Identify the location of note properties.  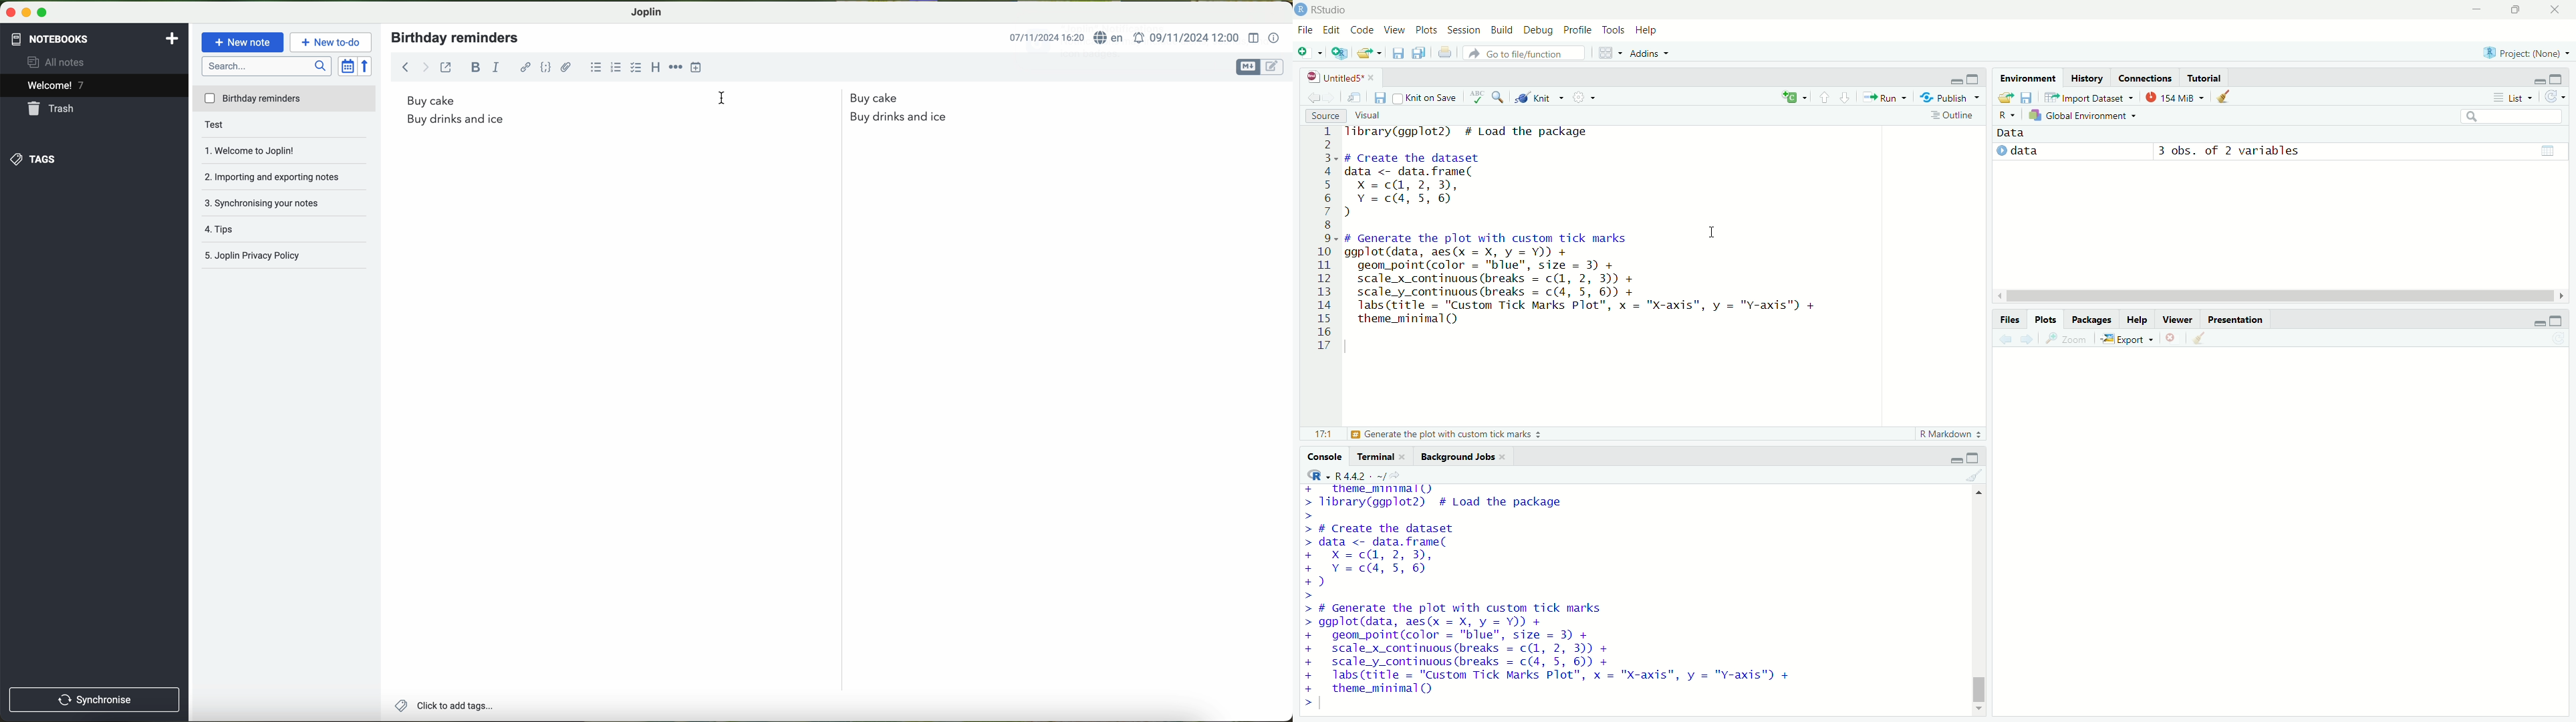
(1275, 38).